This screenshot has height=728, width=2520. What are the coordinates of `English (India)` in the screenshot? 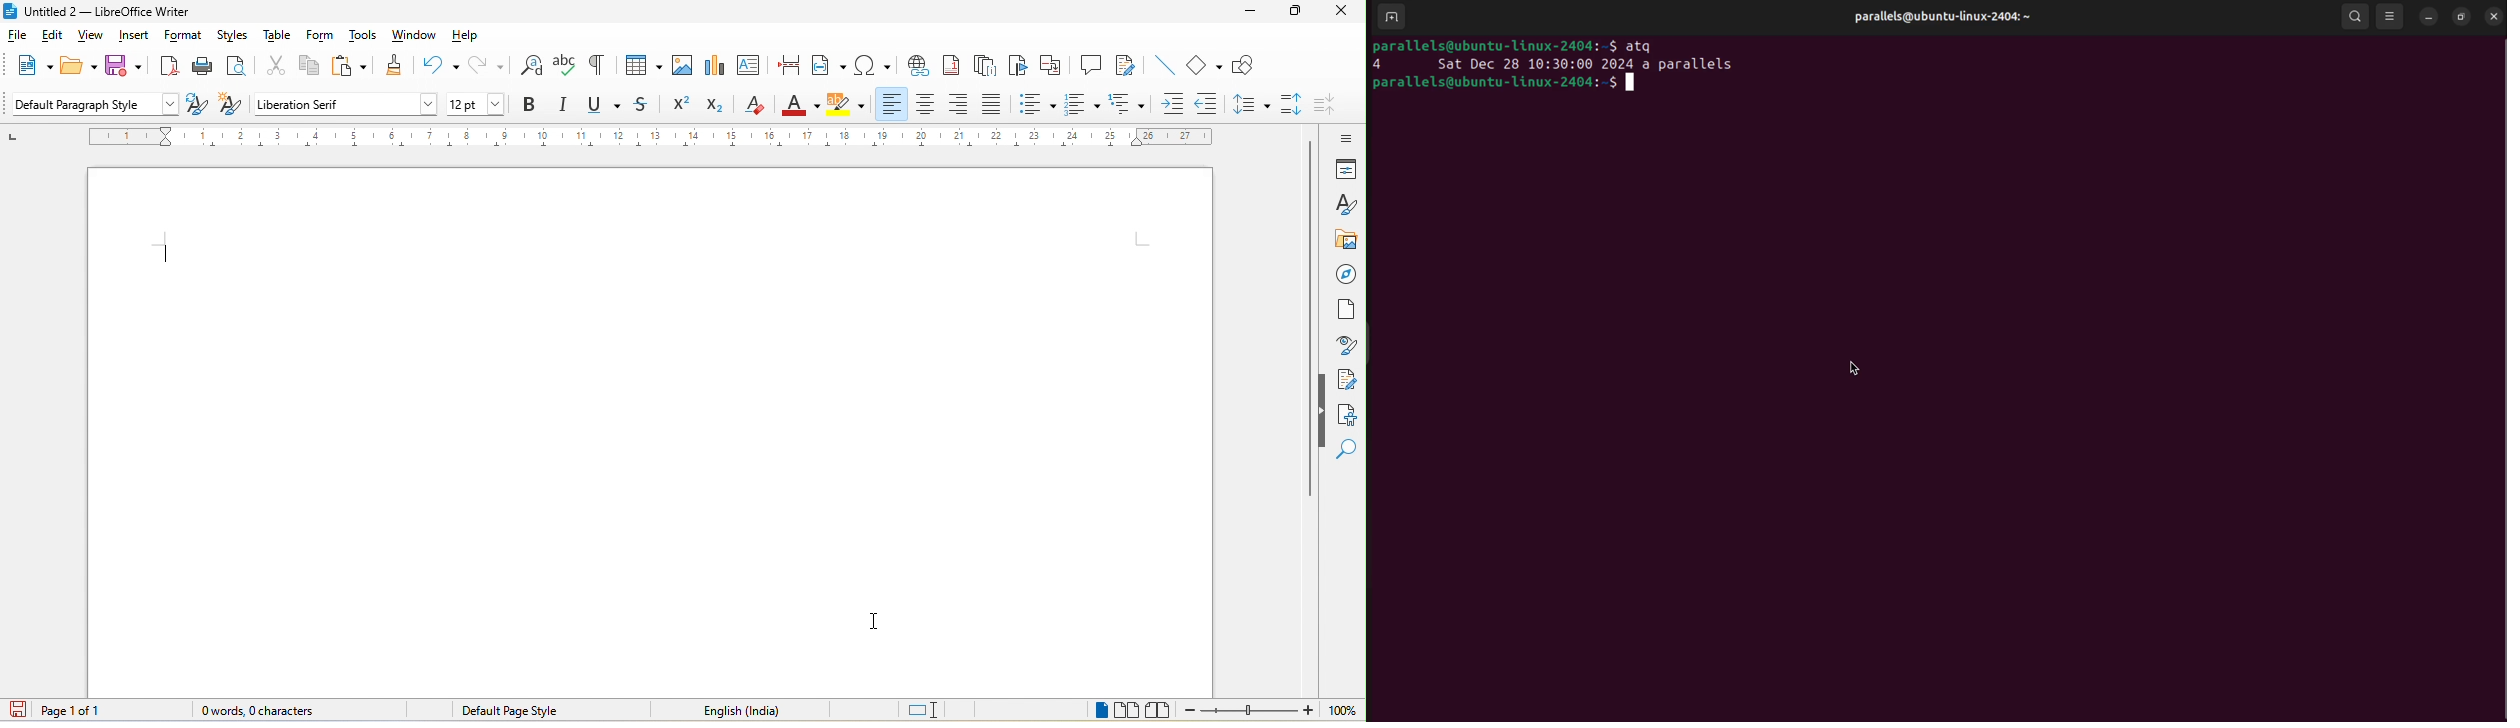 It's located at (742, 712).